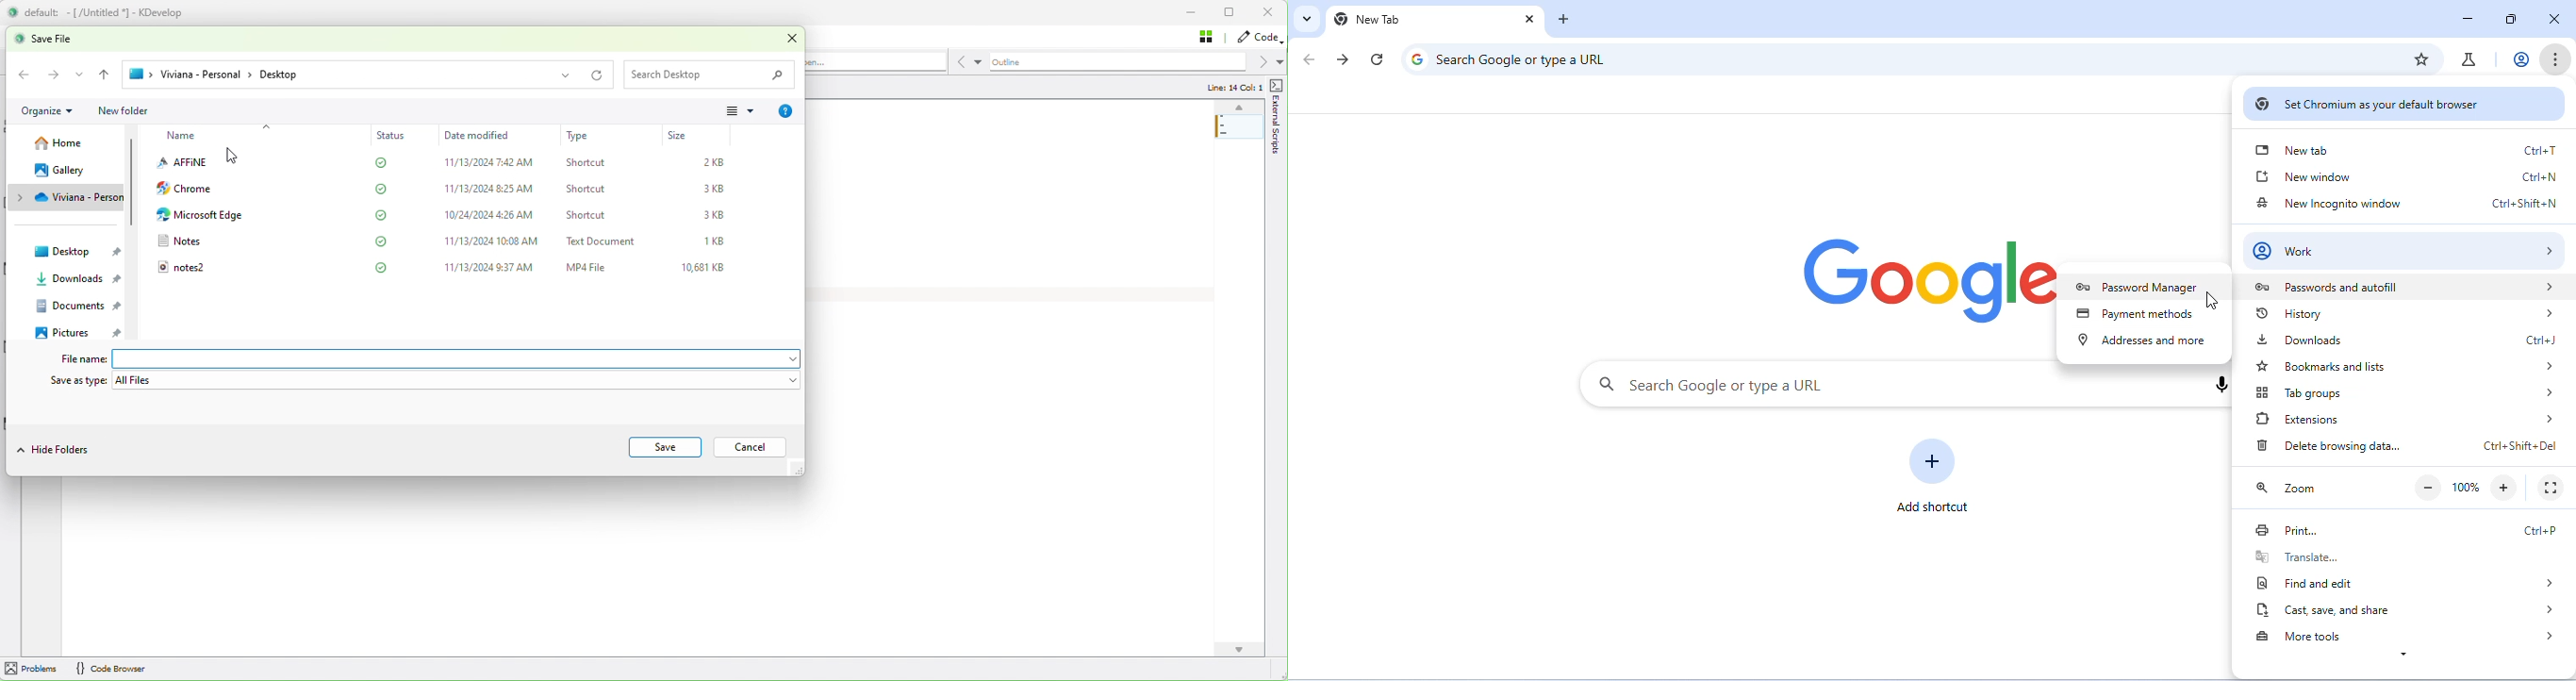  I want to click on expand, so click(2407, 657).